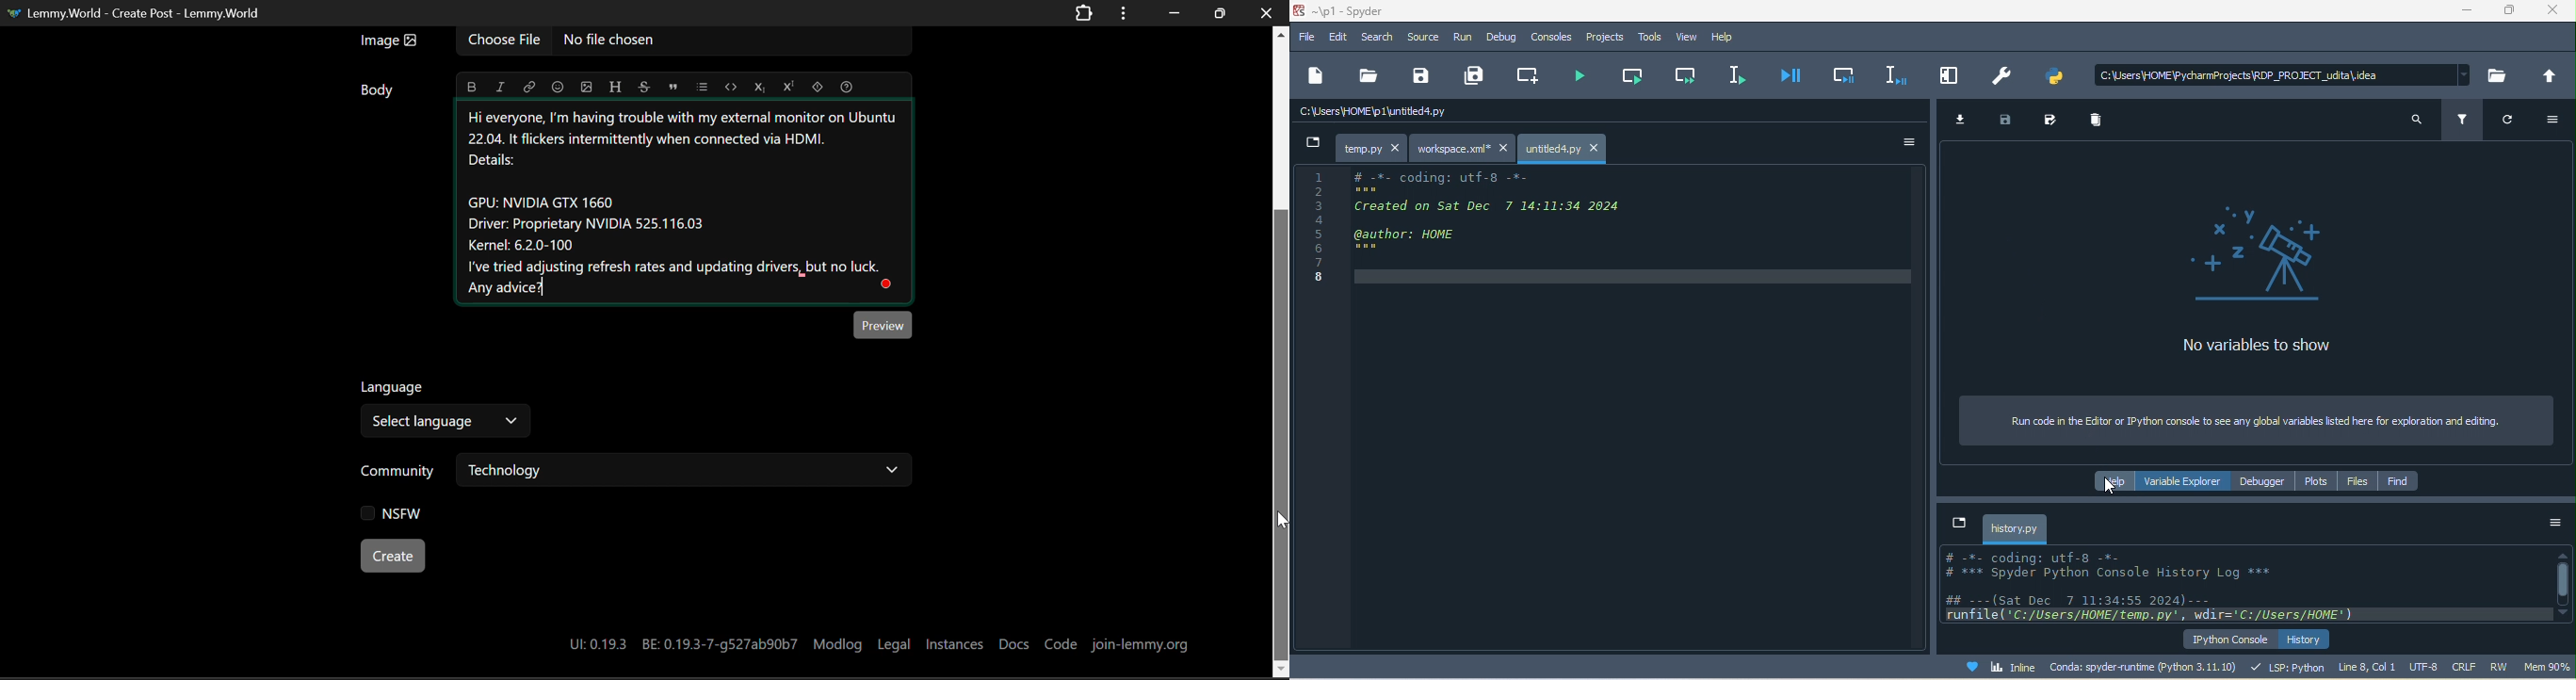 This screenshot has width=2576, height=700. I want to click on close, so click(2554, 11).